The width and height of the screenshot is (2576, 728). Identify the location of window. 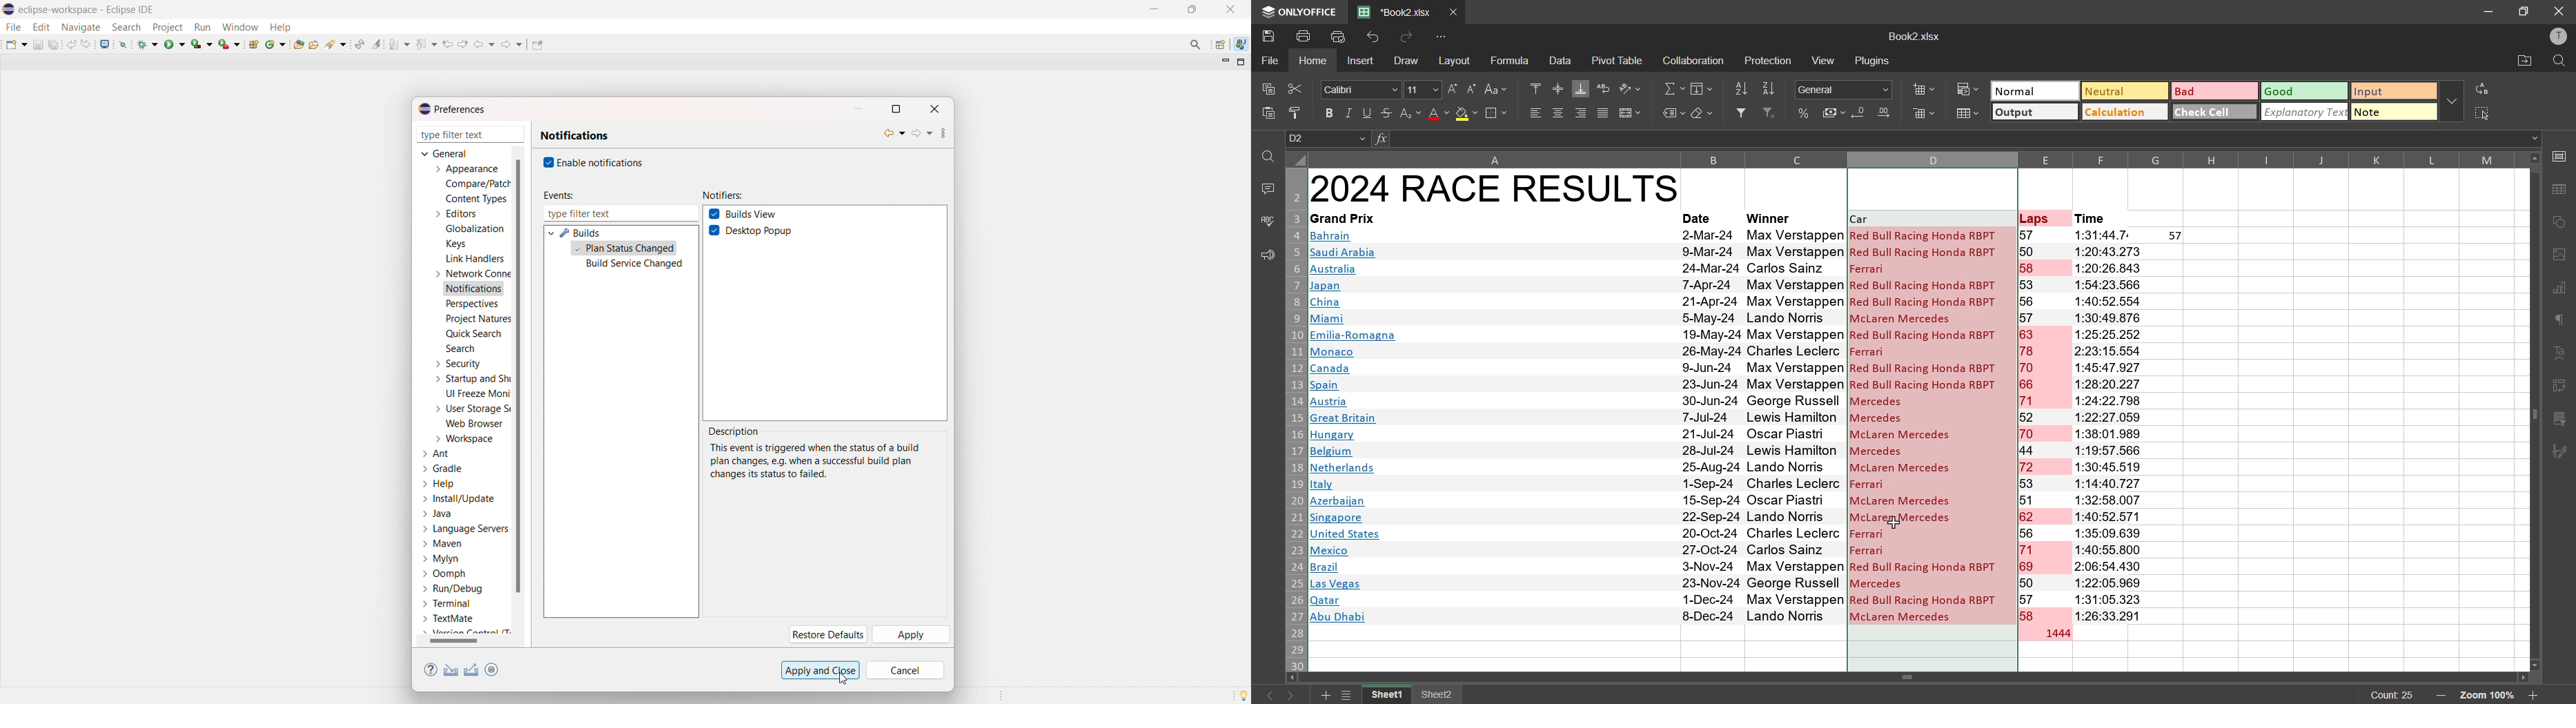
(240, 27).